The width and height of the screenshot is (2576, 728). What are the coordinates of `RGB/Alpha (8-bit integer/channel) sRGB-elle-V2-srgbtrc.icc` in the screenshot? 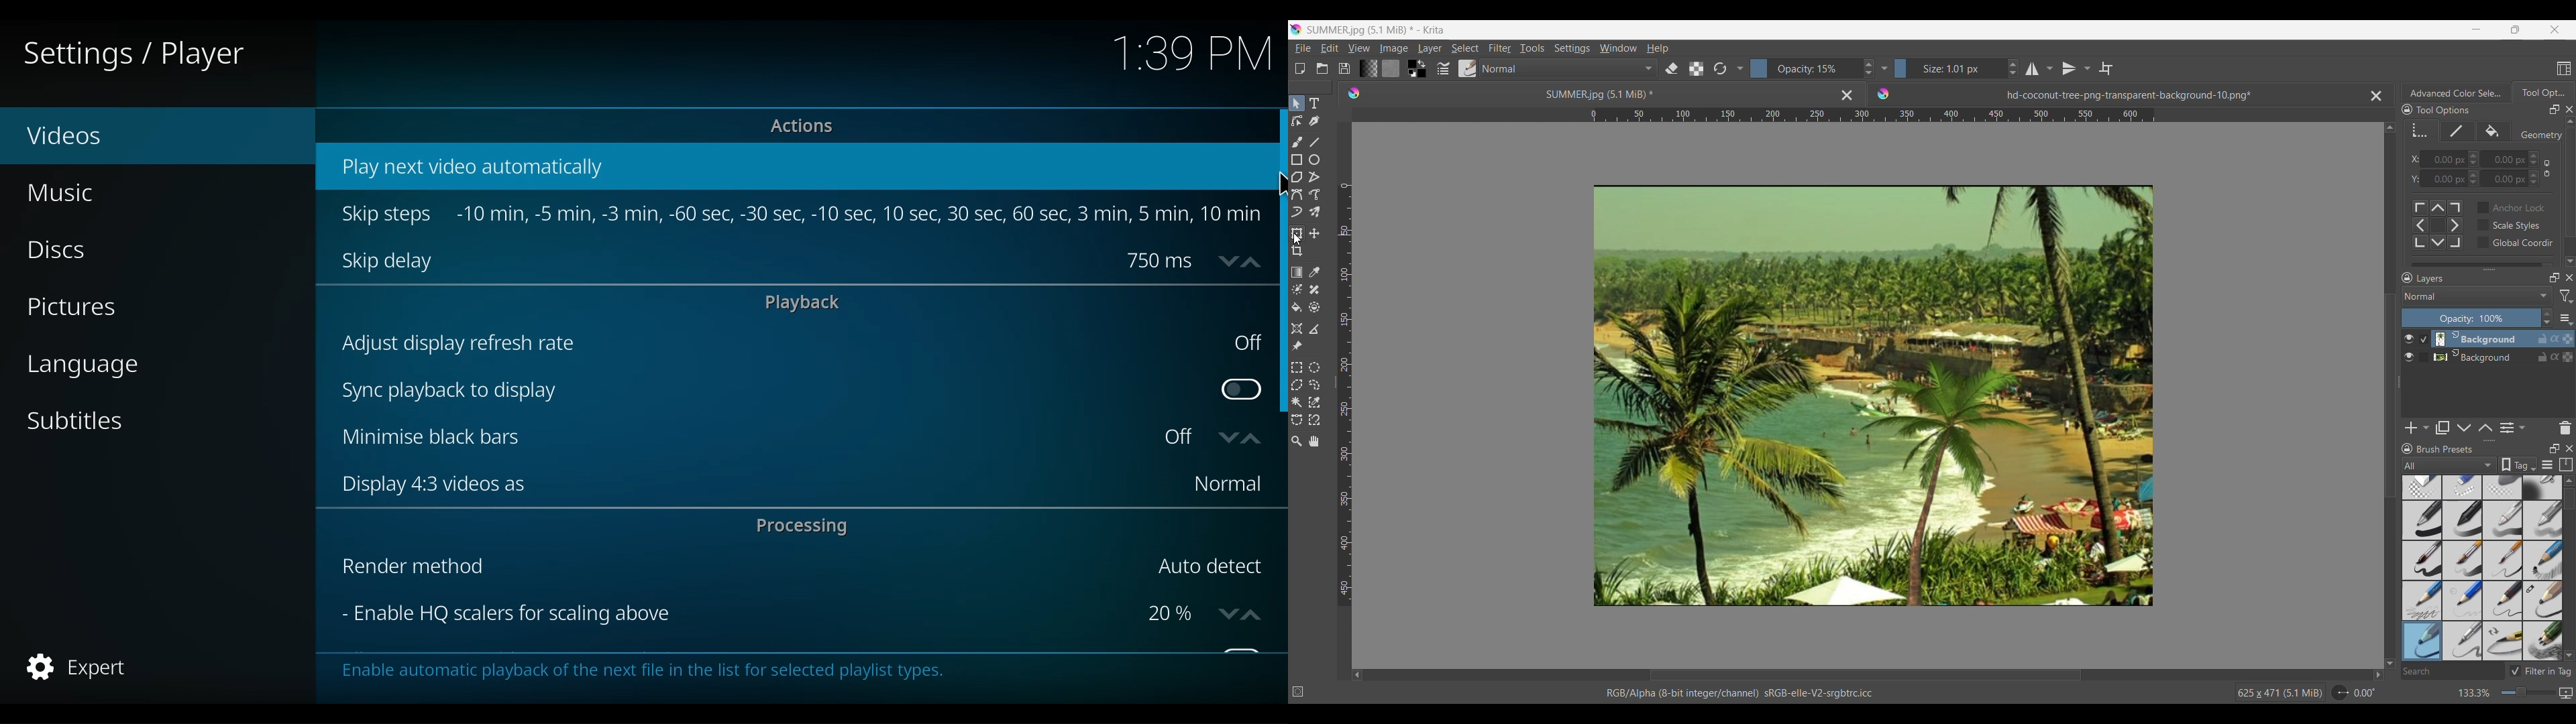 It's located at (1746, 693).